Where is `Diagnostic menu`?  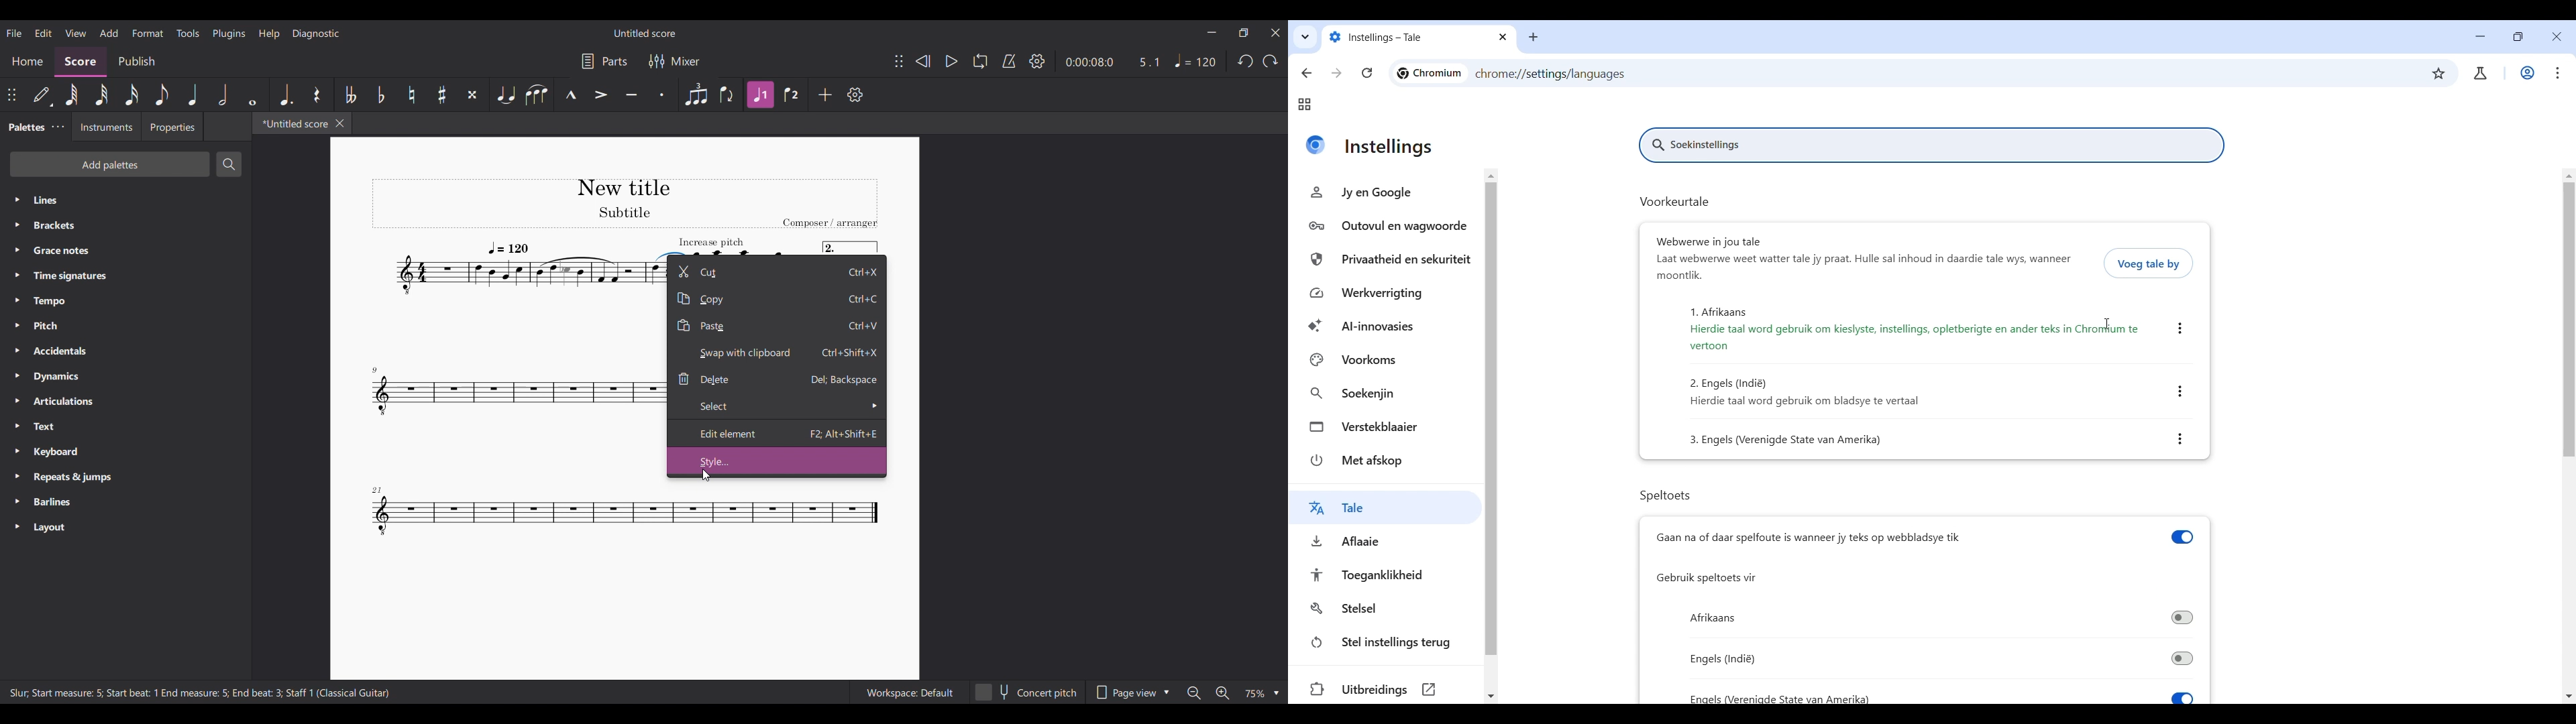 Diagnostic menu is located at coordinates (316, 34).